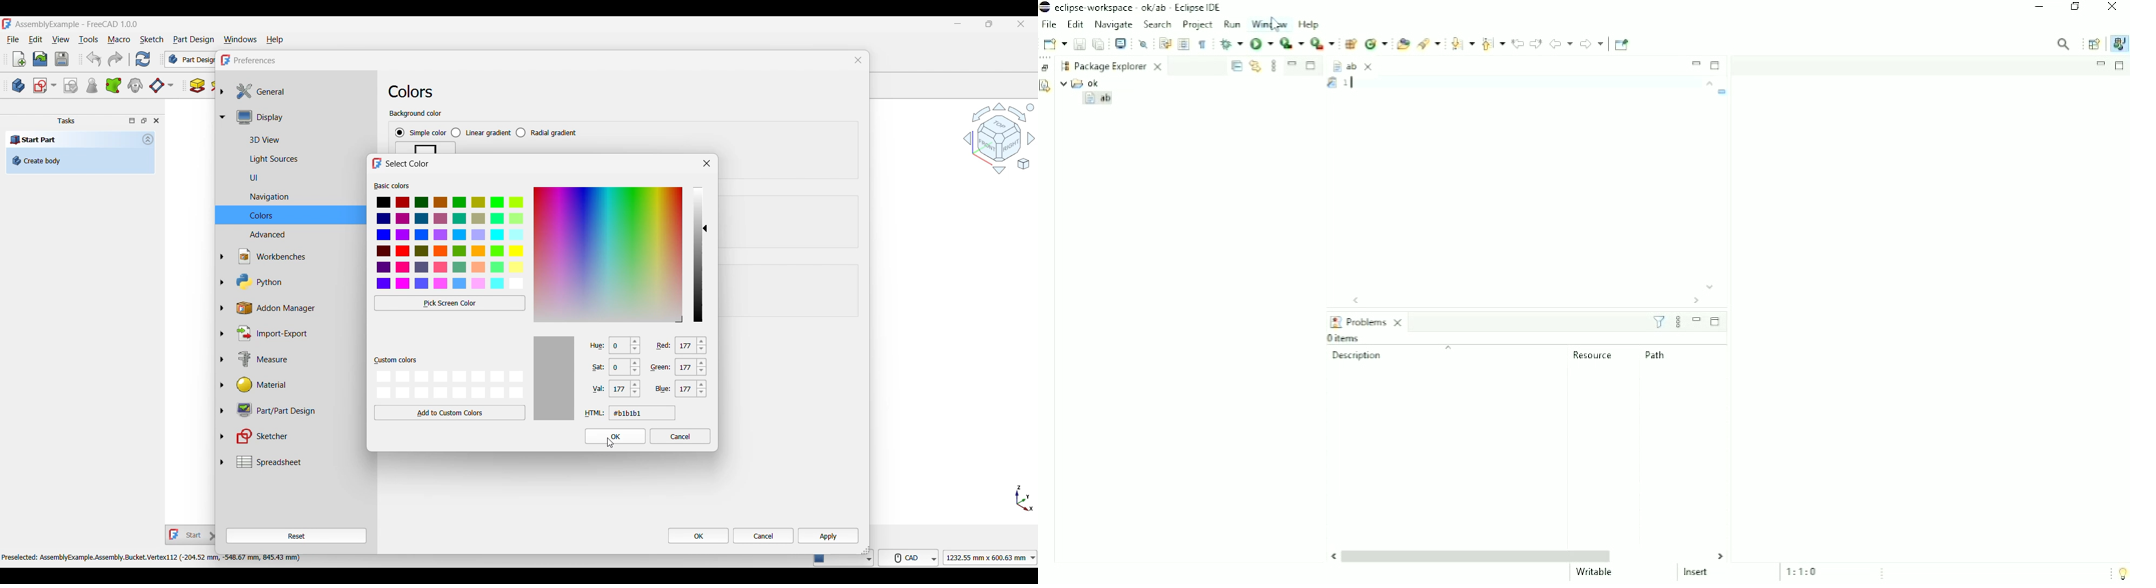 The image size is (2156, 588). I want to click on Minimize, so click(958, 24).